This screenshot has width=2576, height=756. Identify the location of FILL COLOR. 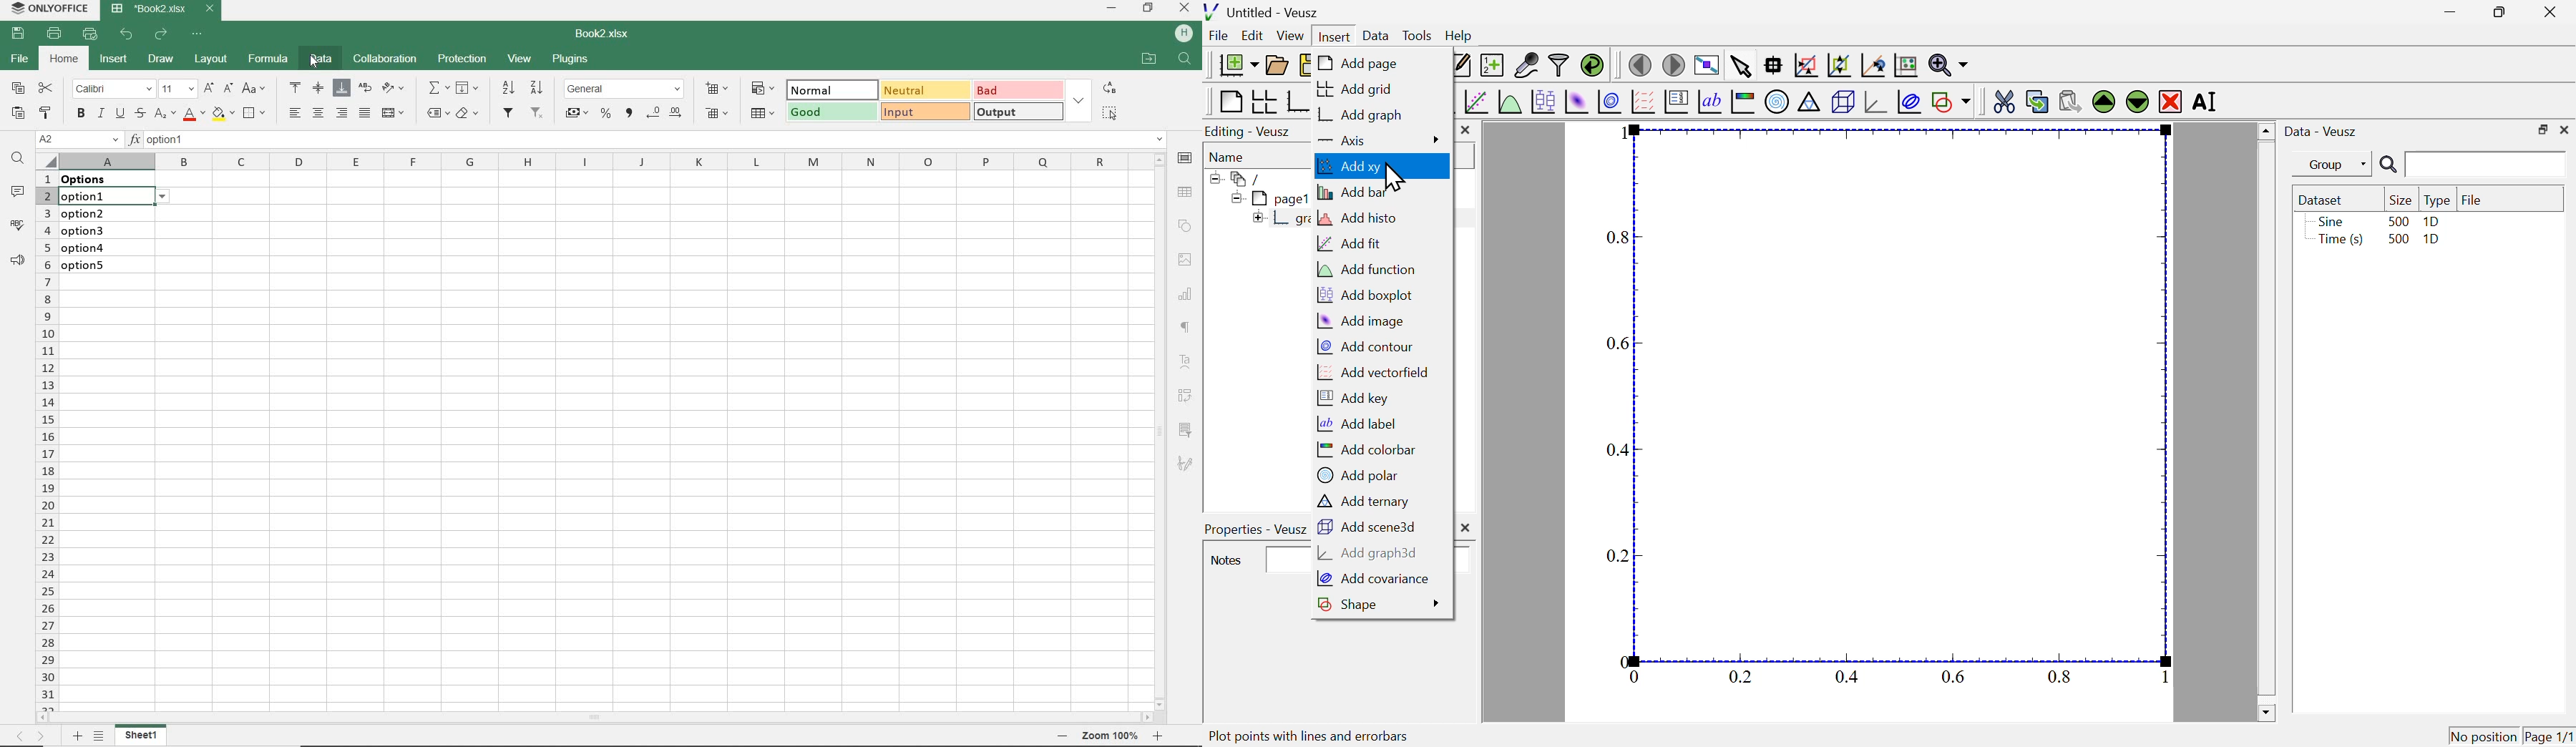
(221, 114).